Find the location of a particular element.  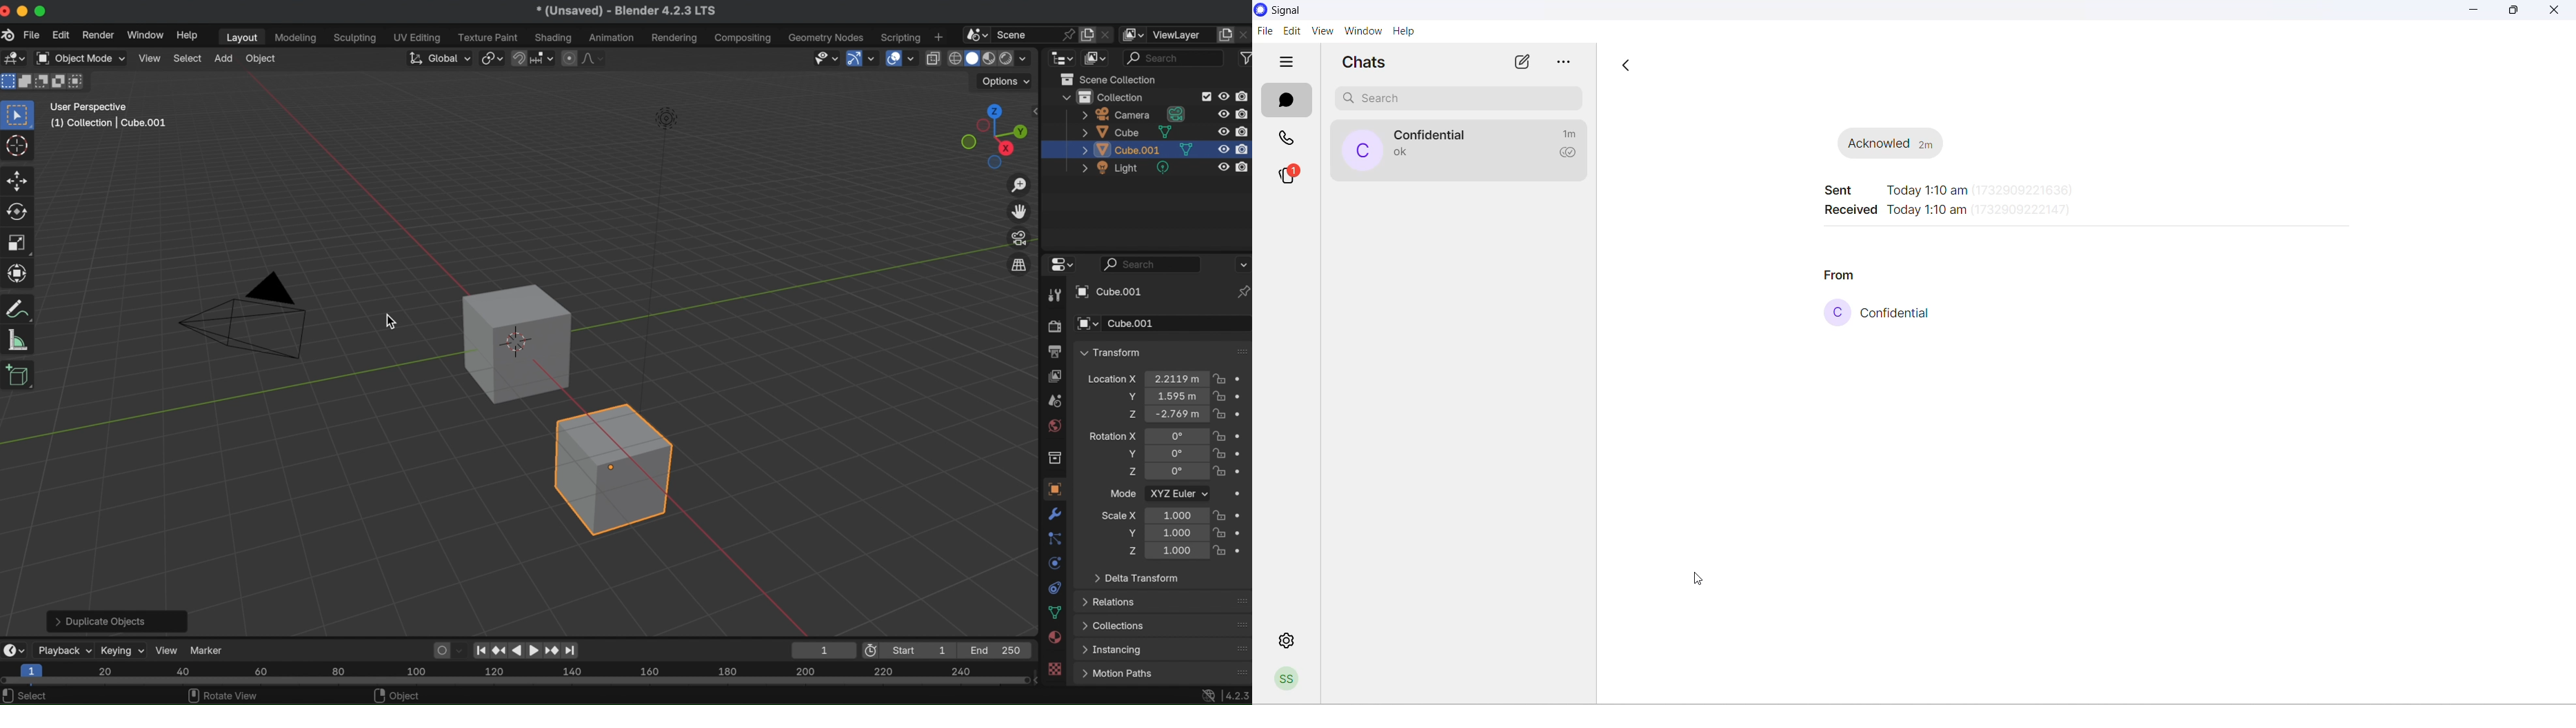

minimize is located at coordinates (25, 11).